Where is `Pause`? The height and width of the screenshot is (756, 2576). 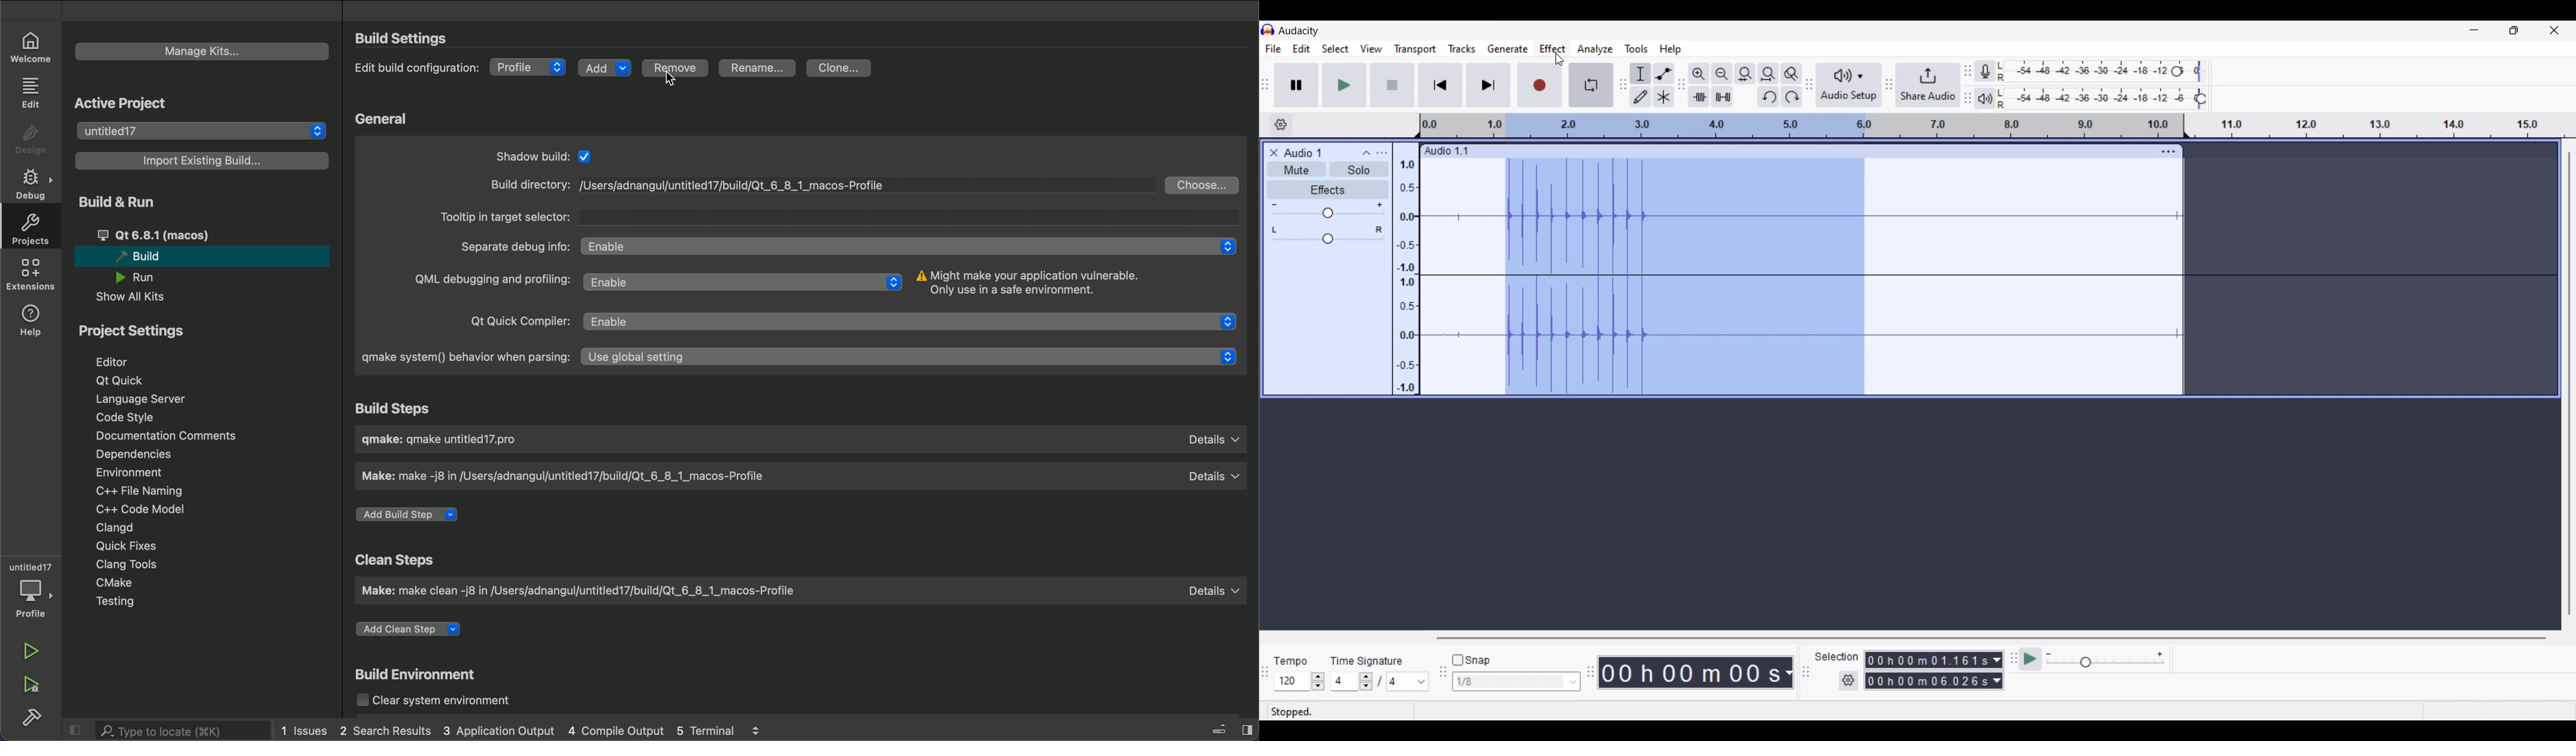 Pause is located at coordinates (1297, 85).